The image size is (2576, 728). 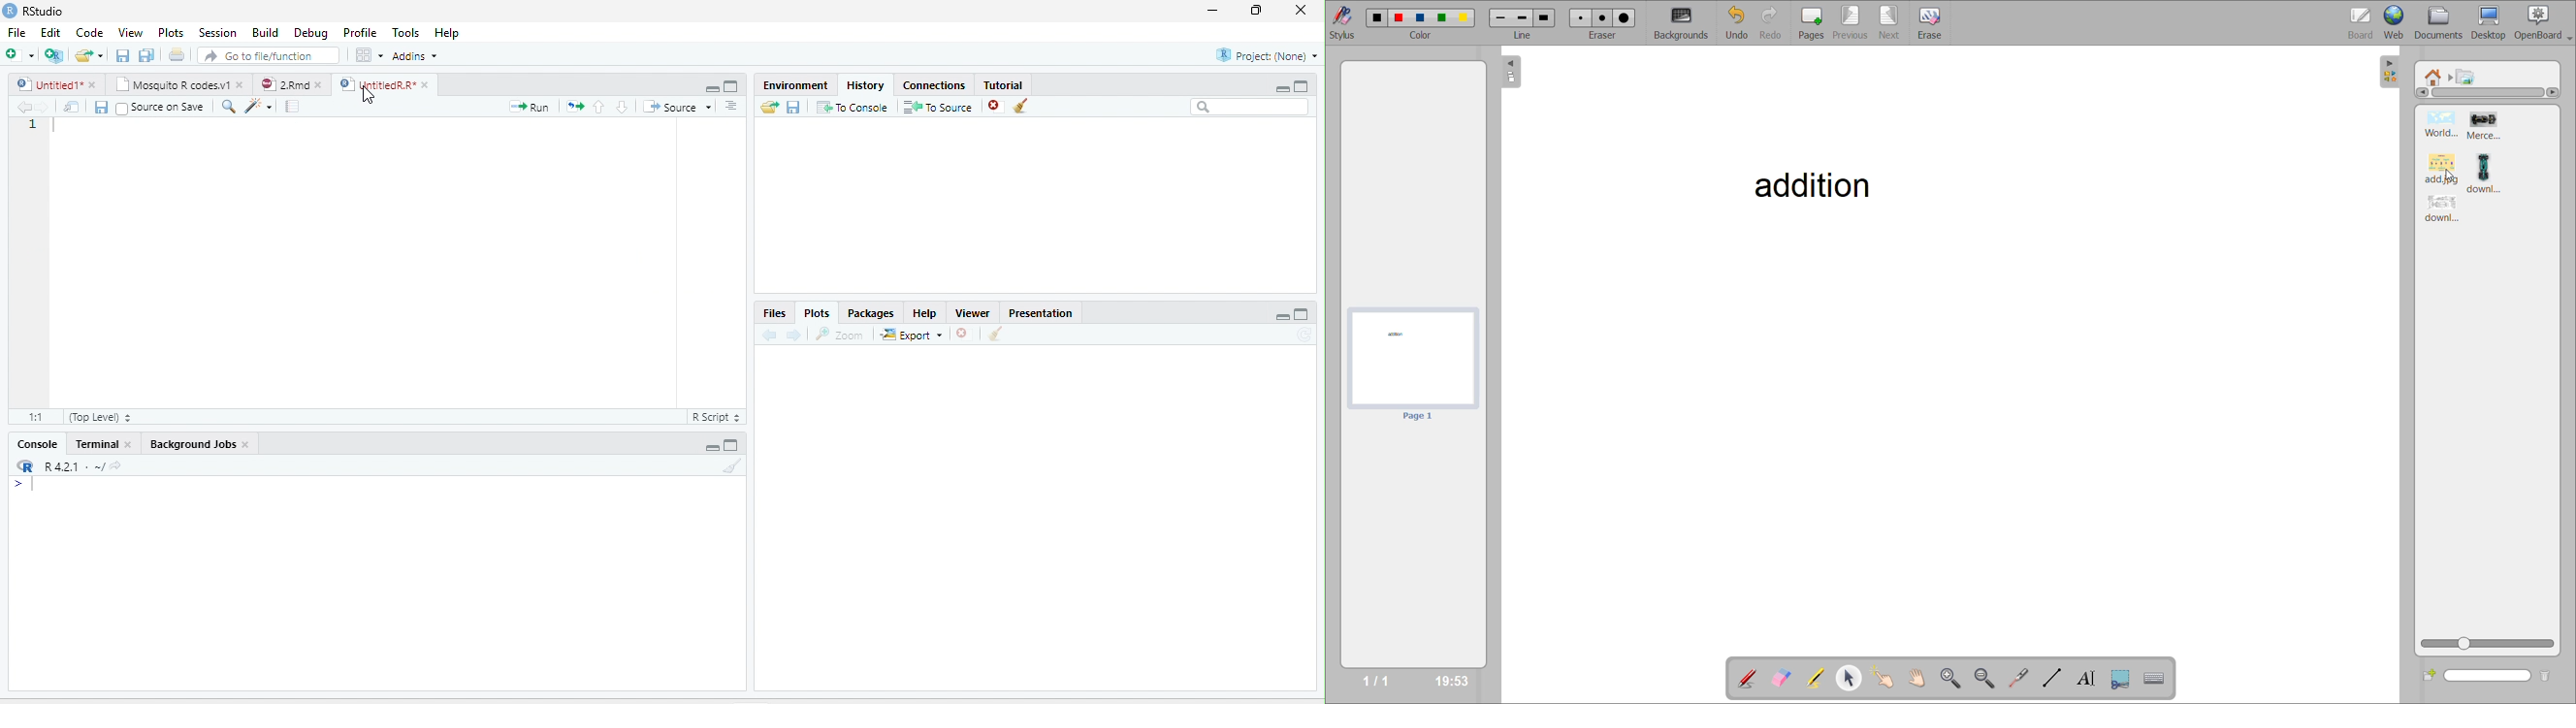 I want to click on View the current working directory, so click(x=116, y=464).